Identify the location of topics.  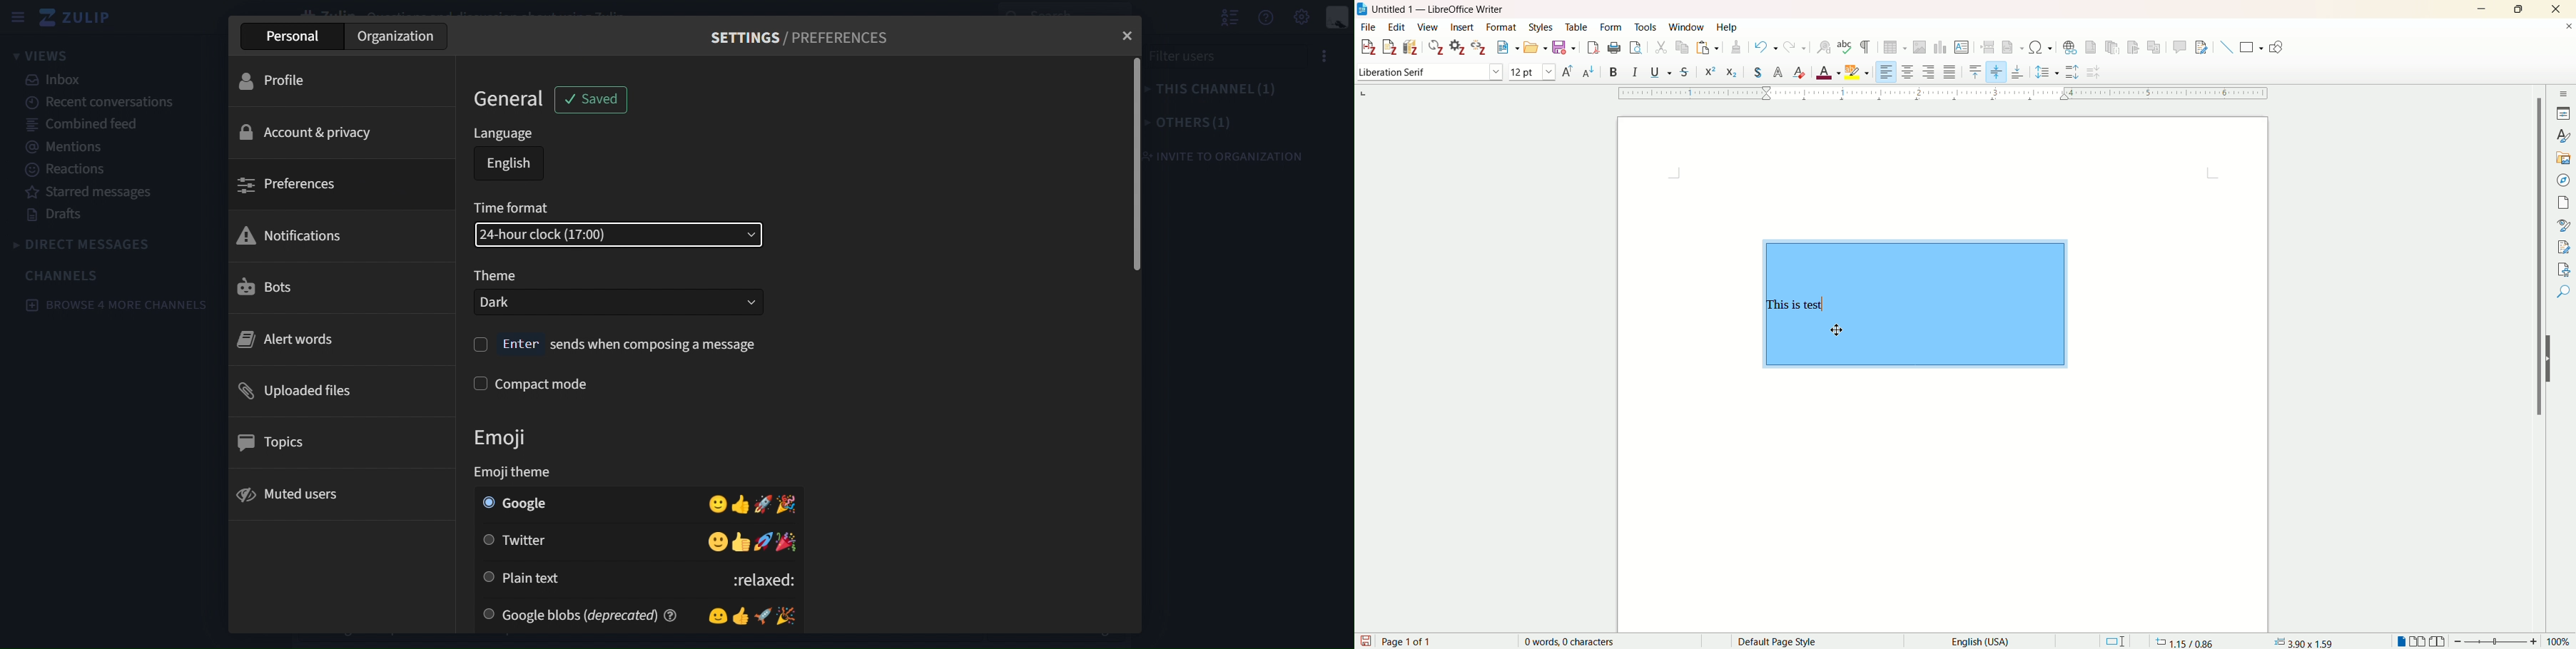
(332, 441).